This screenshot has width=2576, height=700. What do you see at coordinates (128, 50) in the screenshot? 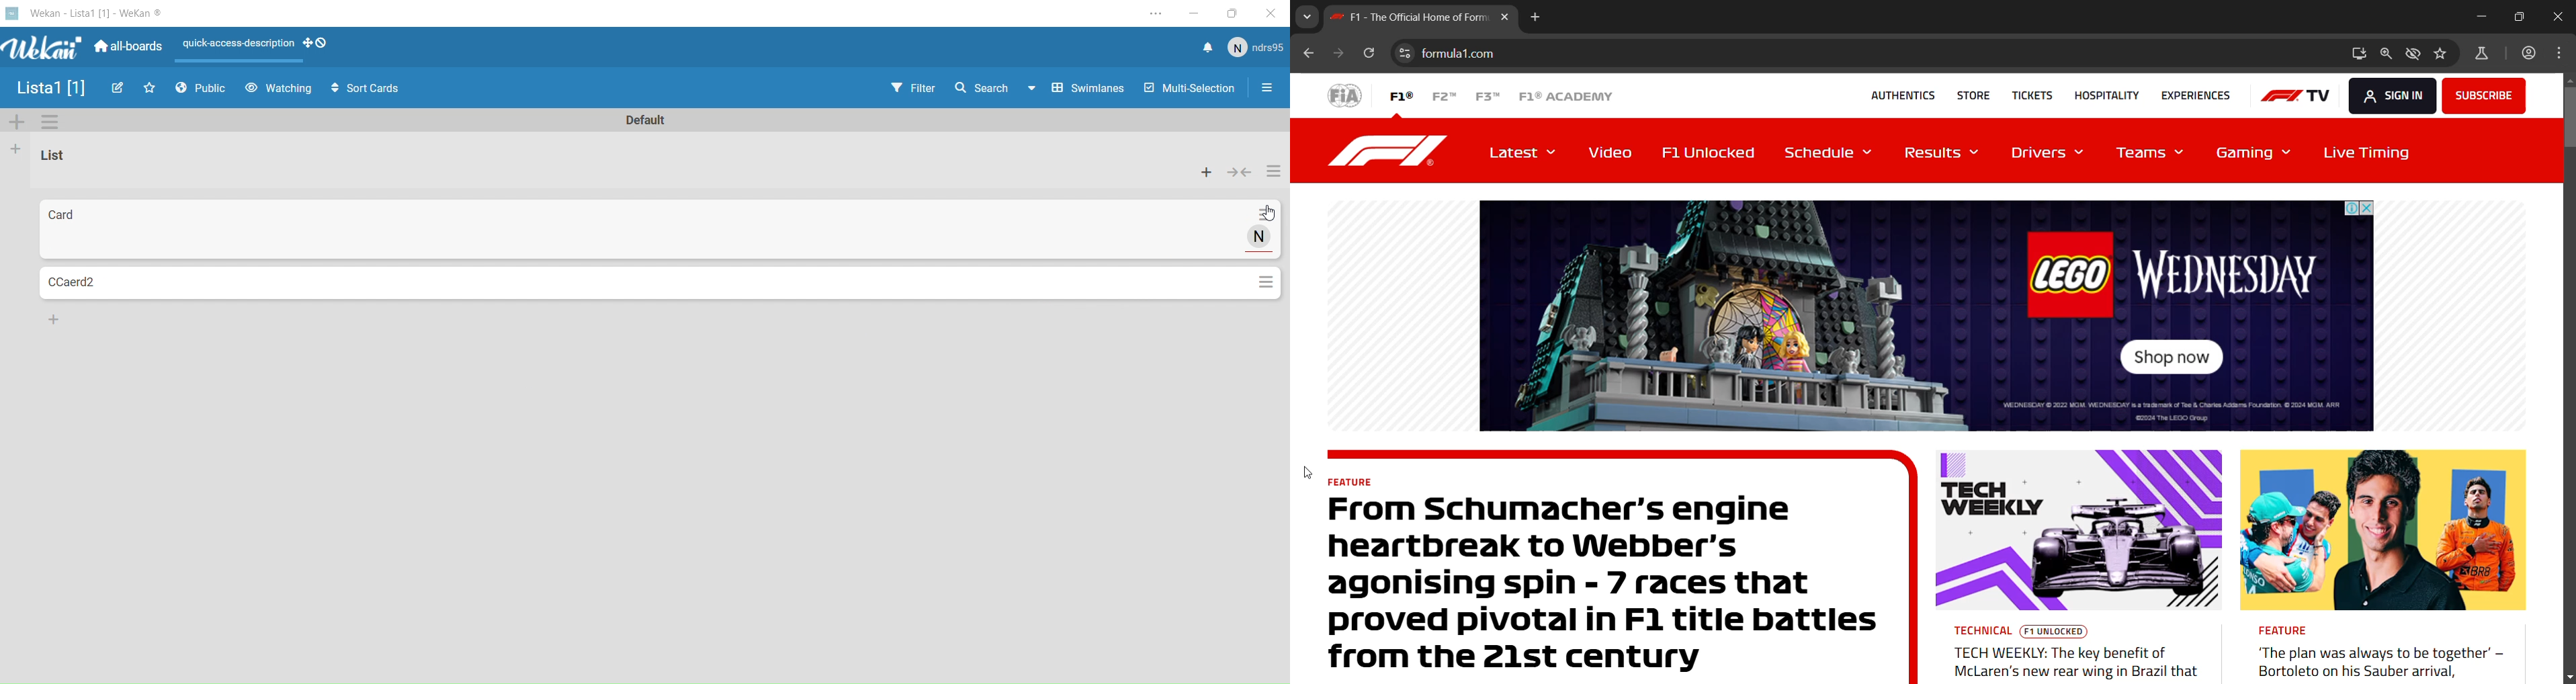
I see `Boards` at bounding box center [128, 50].